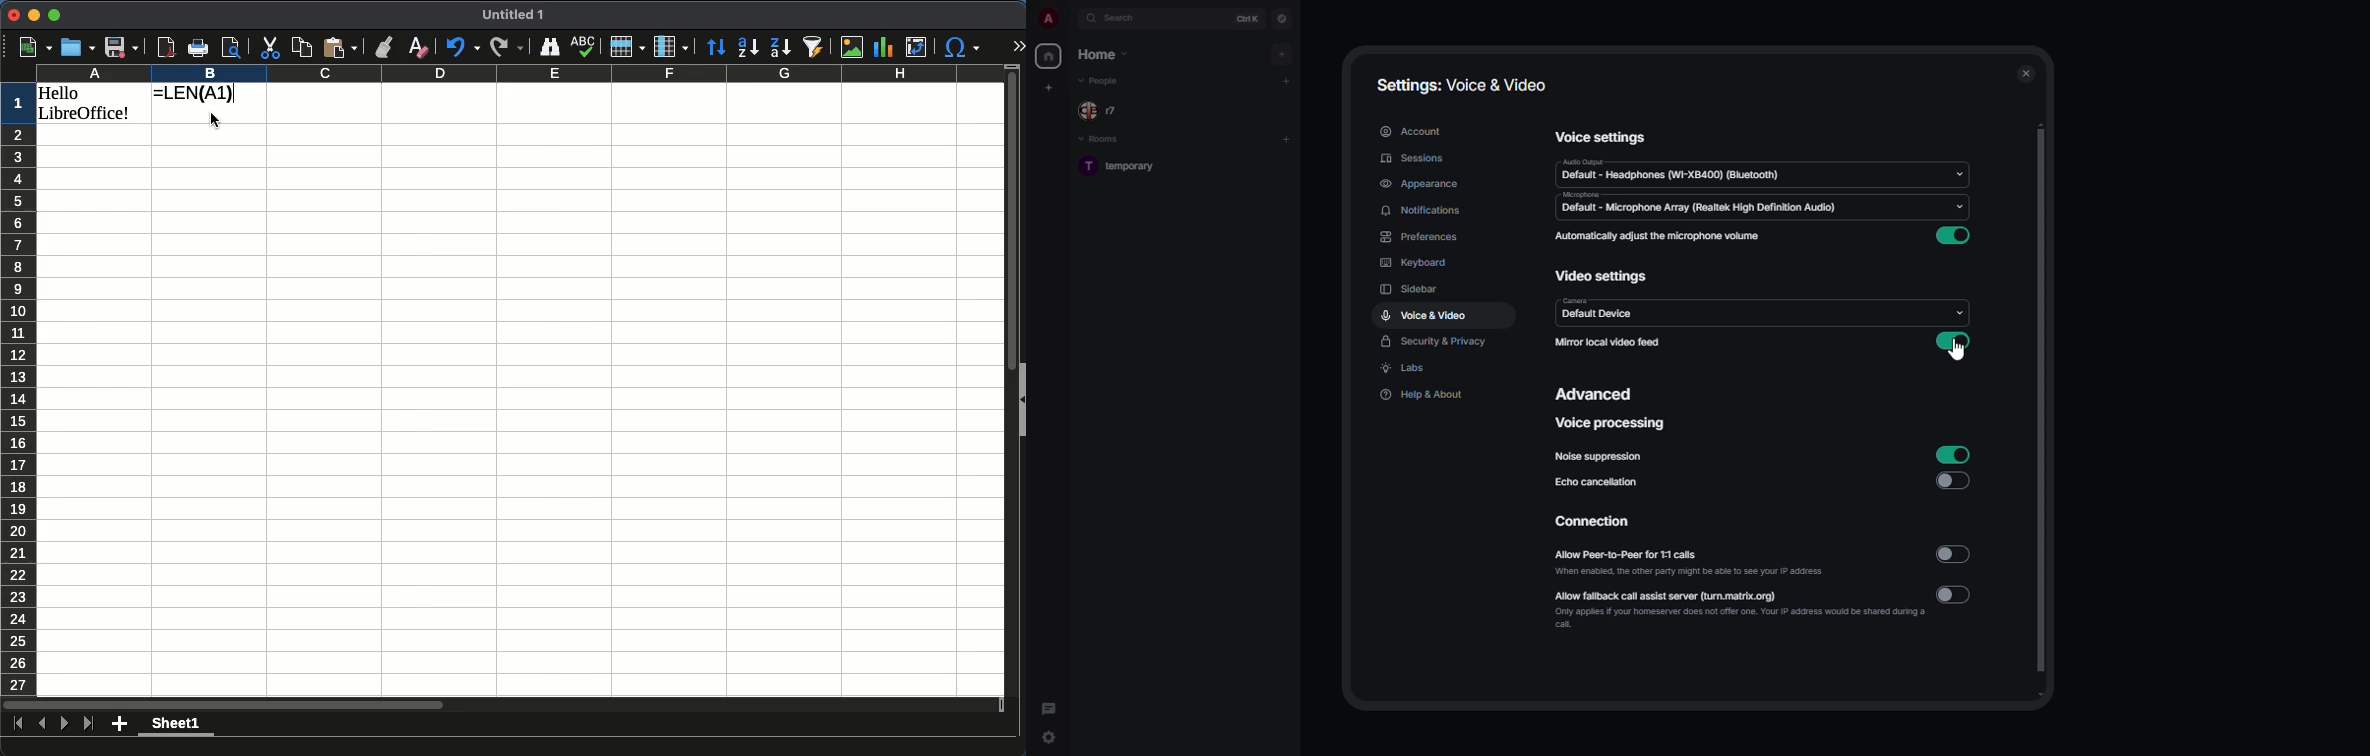  I want to click on cursor, so click(1957, 351).